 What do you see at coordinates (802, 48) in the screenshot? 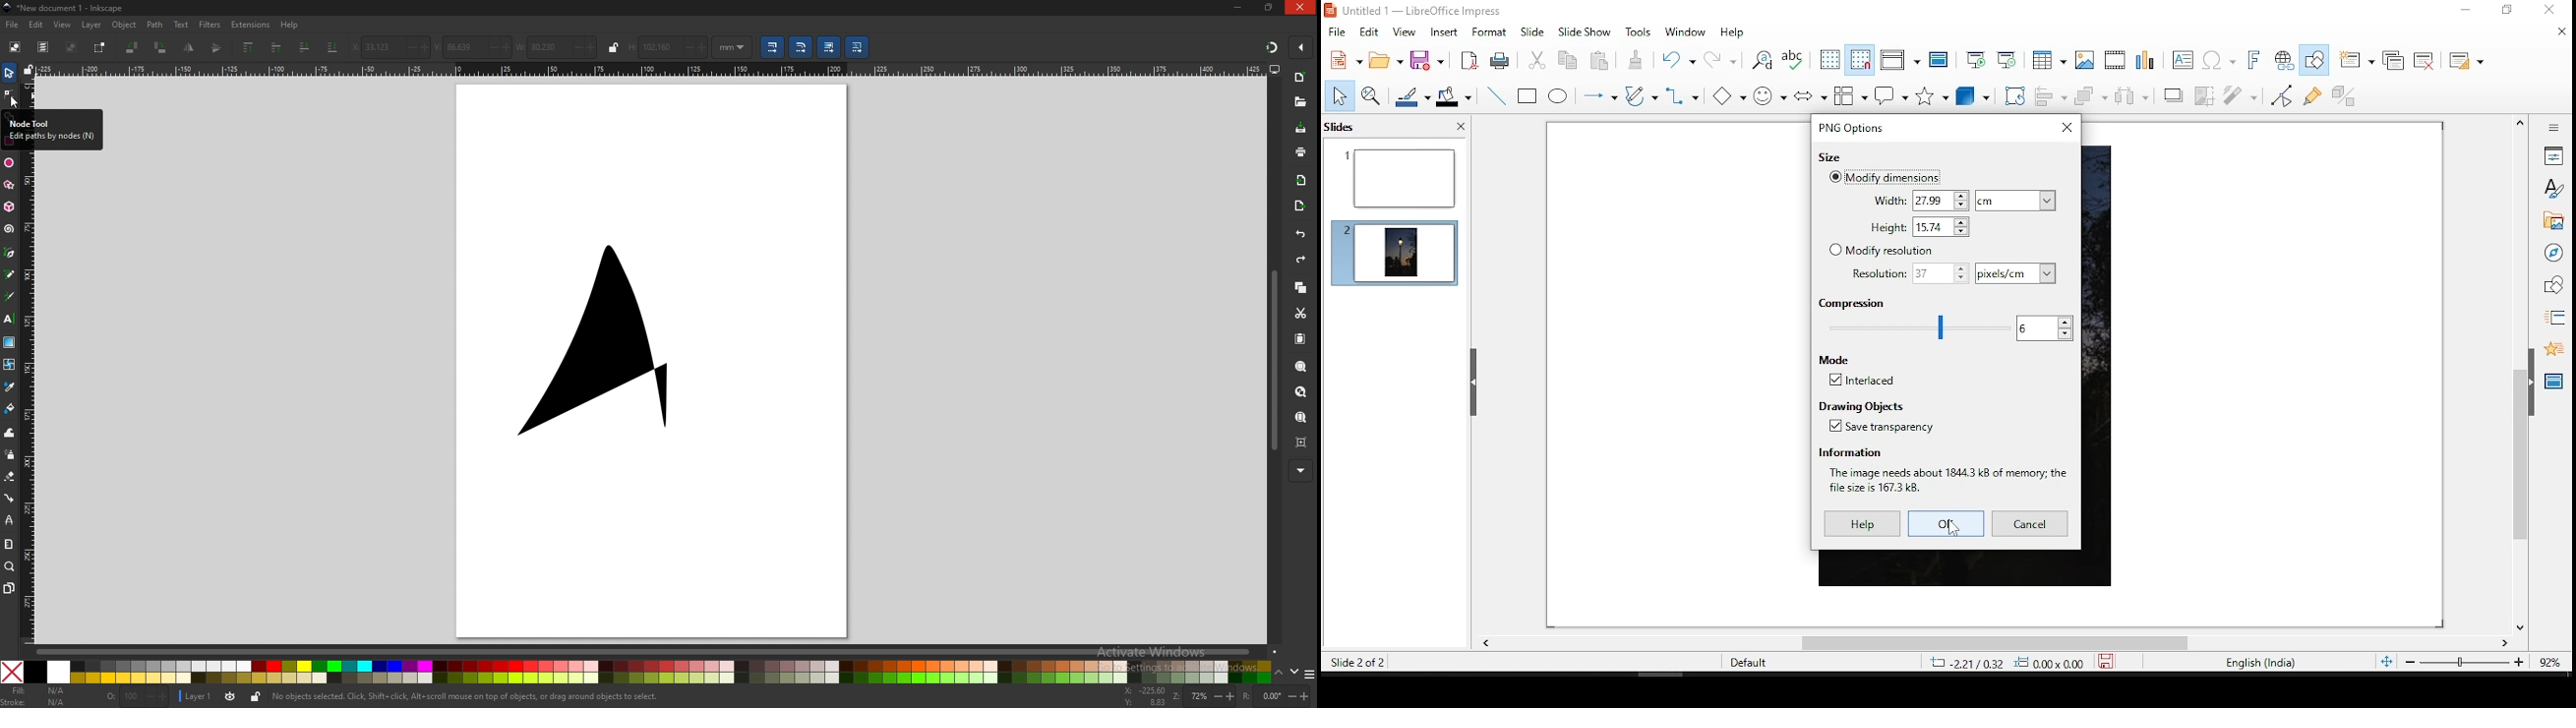
I see `scale radii` at bounding box center [802, 48].